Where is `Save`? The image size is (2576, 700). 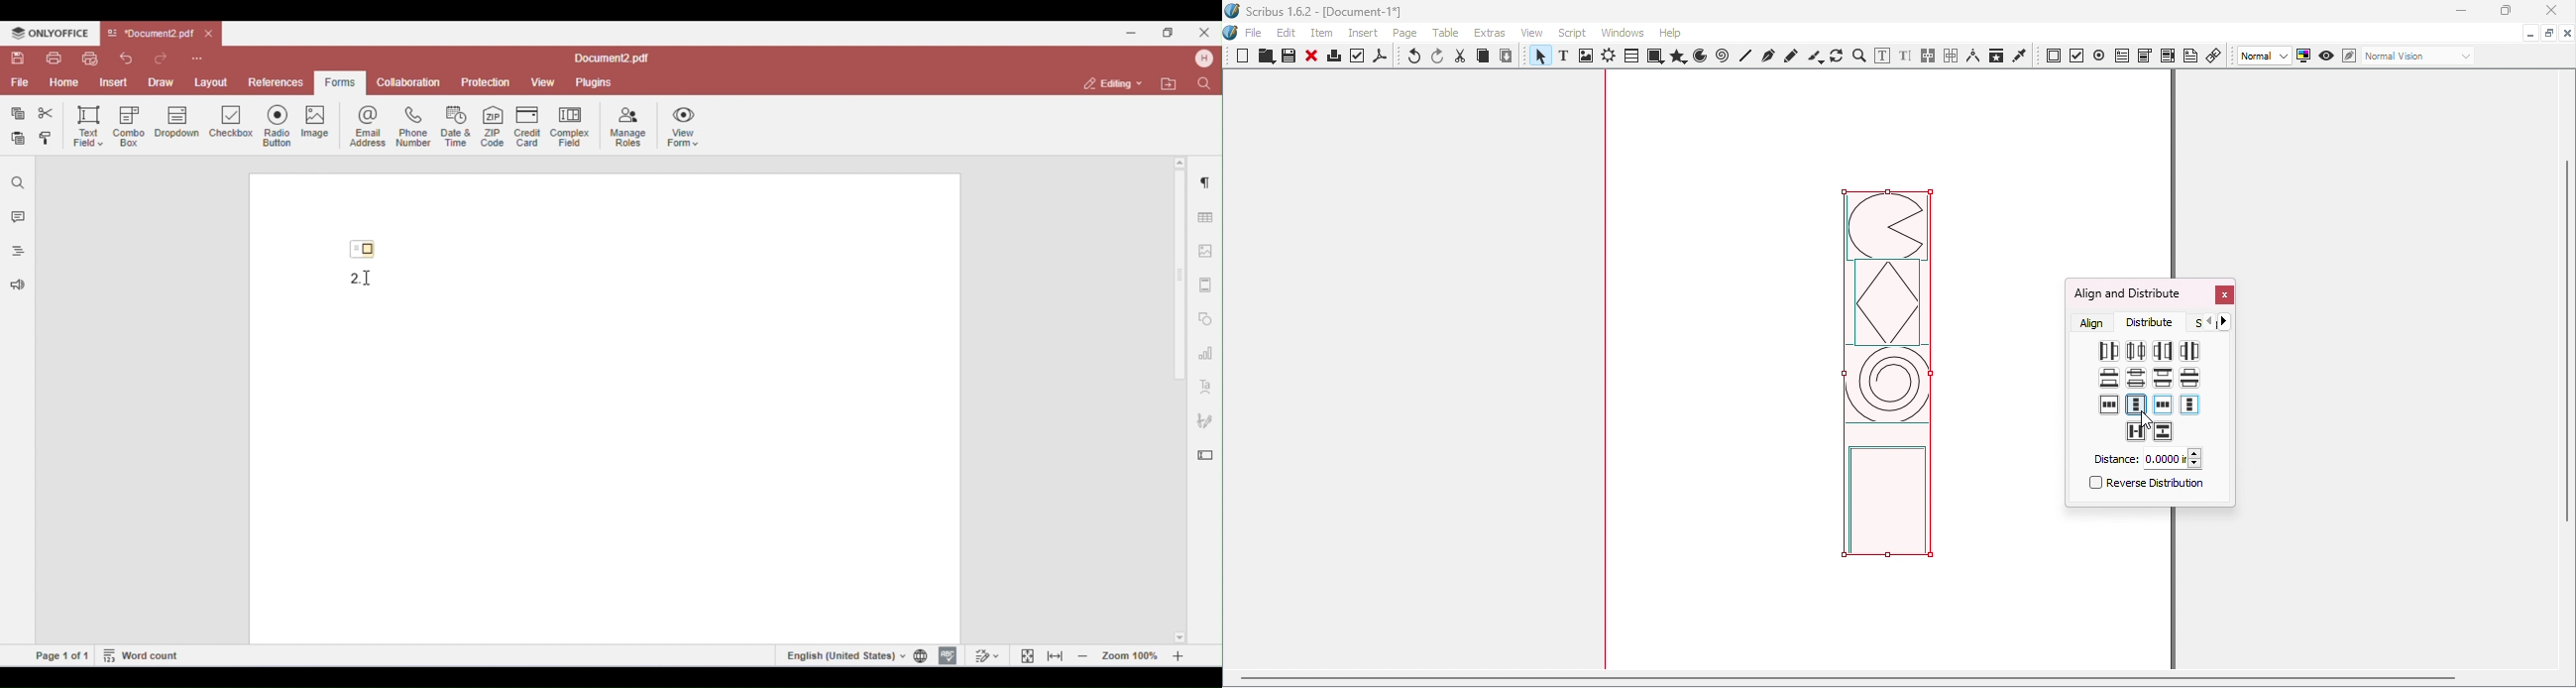
Save is located at coordinates (1287, 57).